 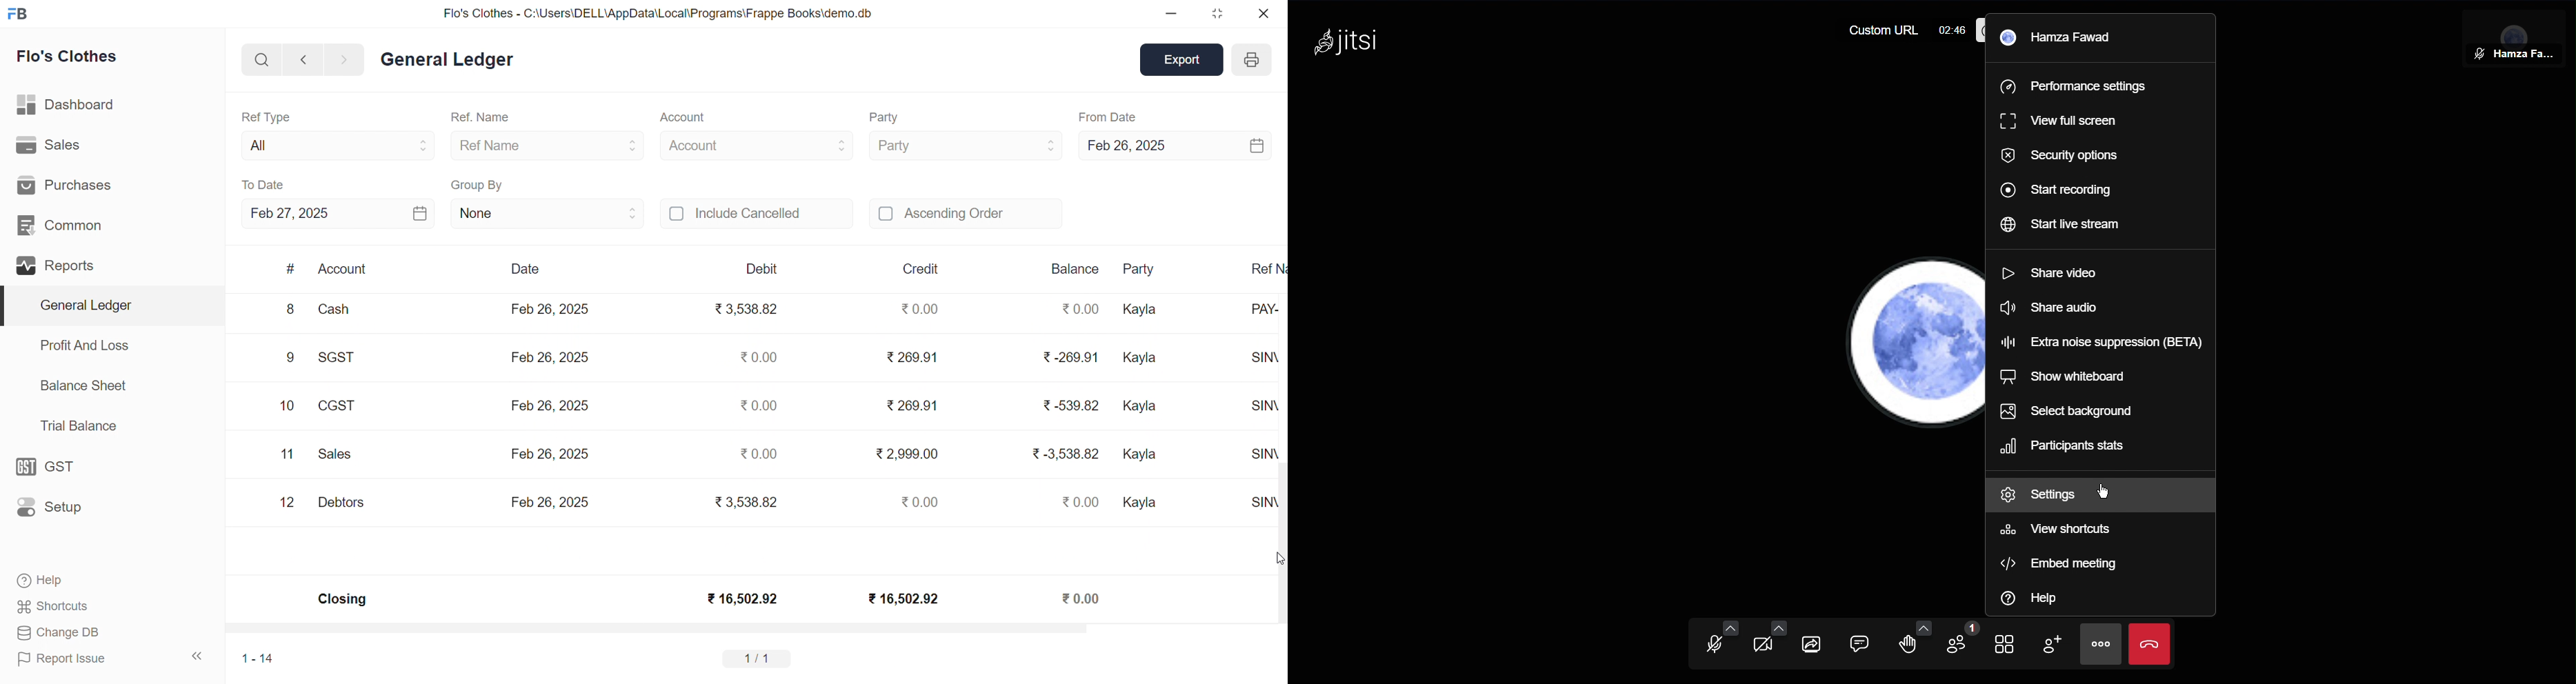 I want to click on SINV-, so click(x=1263, y=411).